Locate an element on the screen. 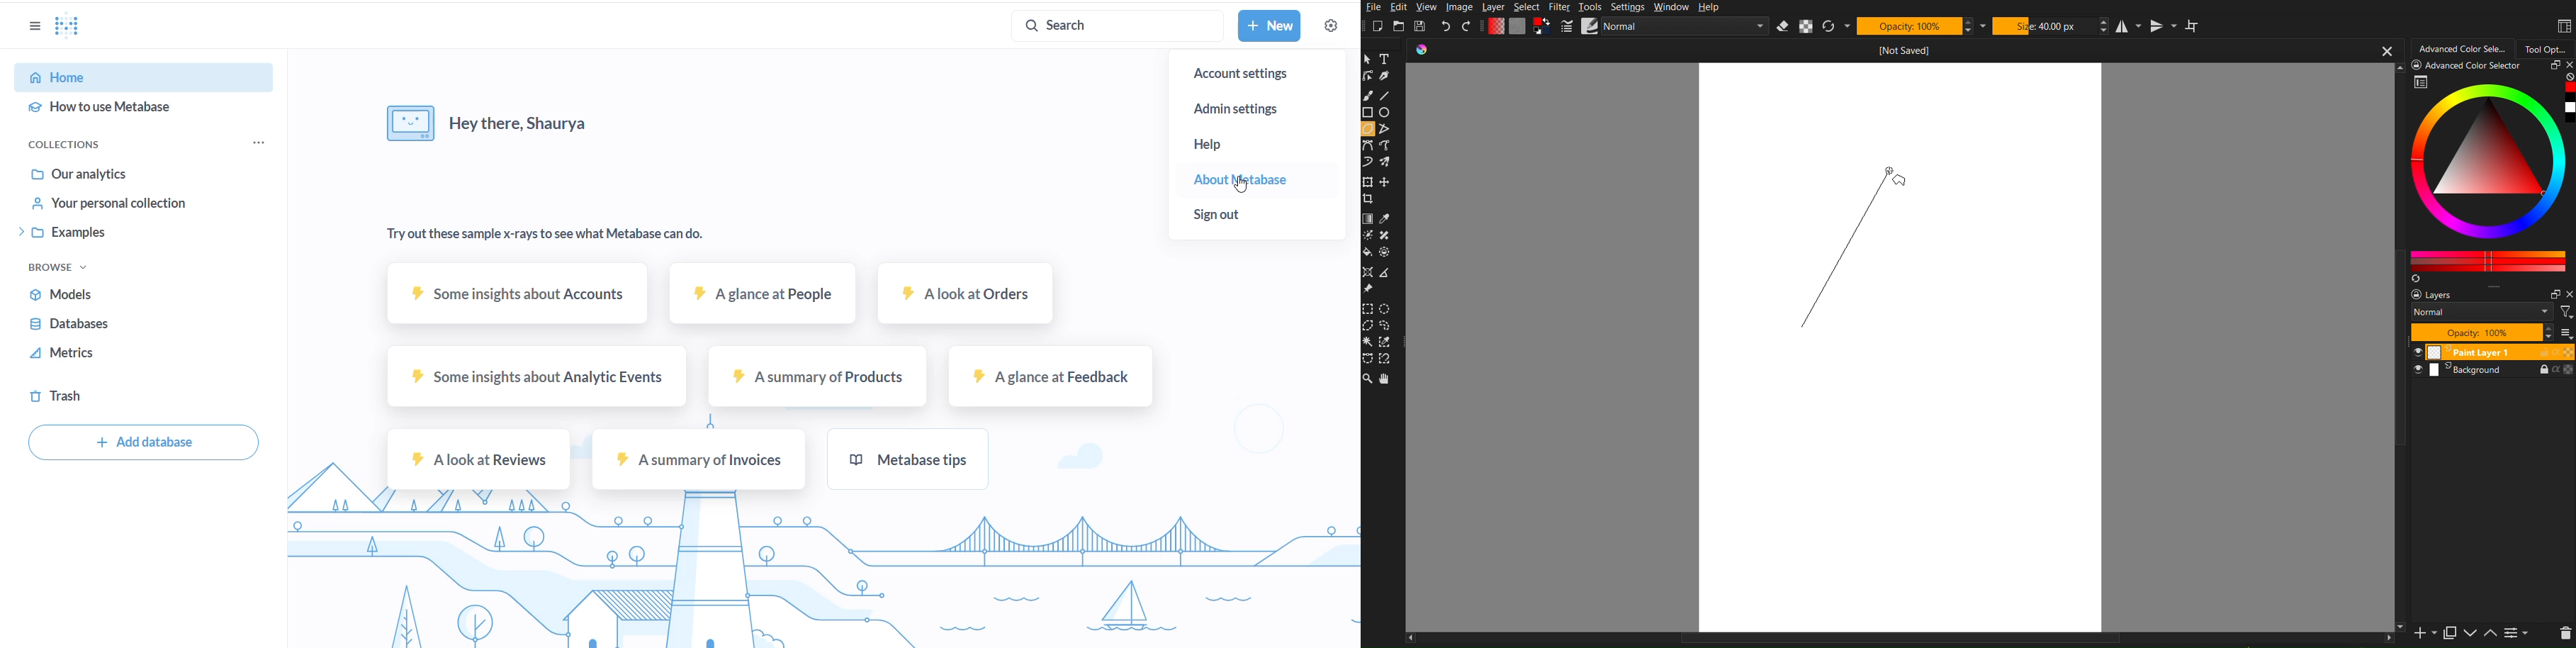 The height and width of the screenshot is (672, 2576). add a new layer is located at coordinates (2423, 634).